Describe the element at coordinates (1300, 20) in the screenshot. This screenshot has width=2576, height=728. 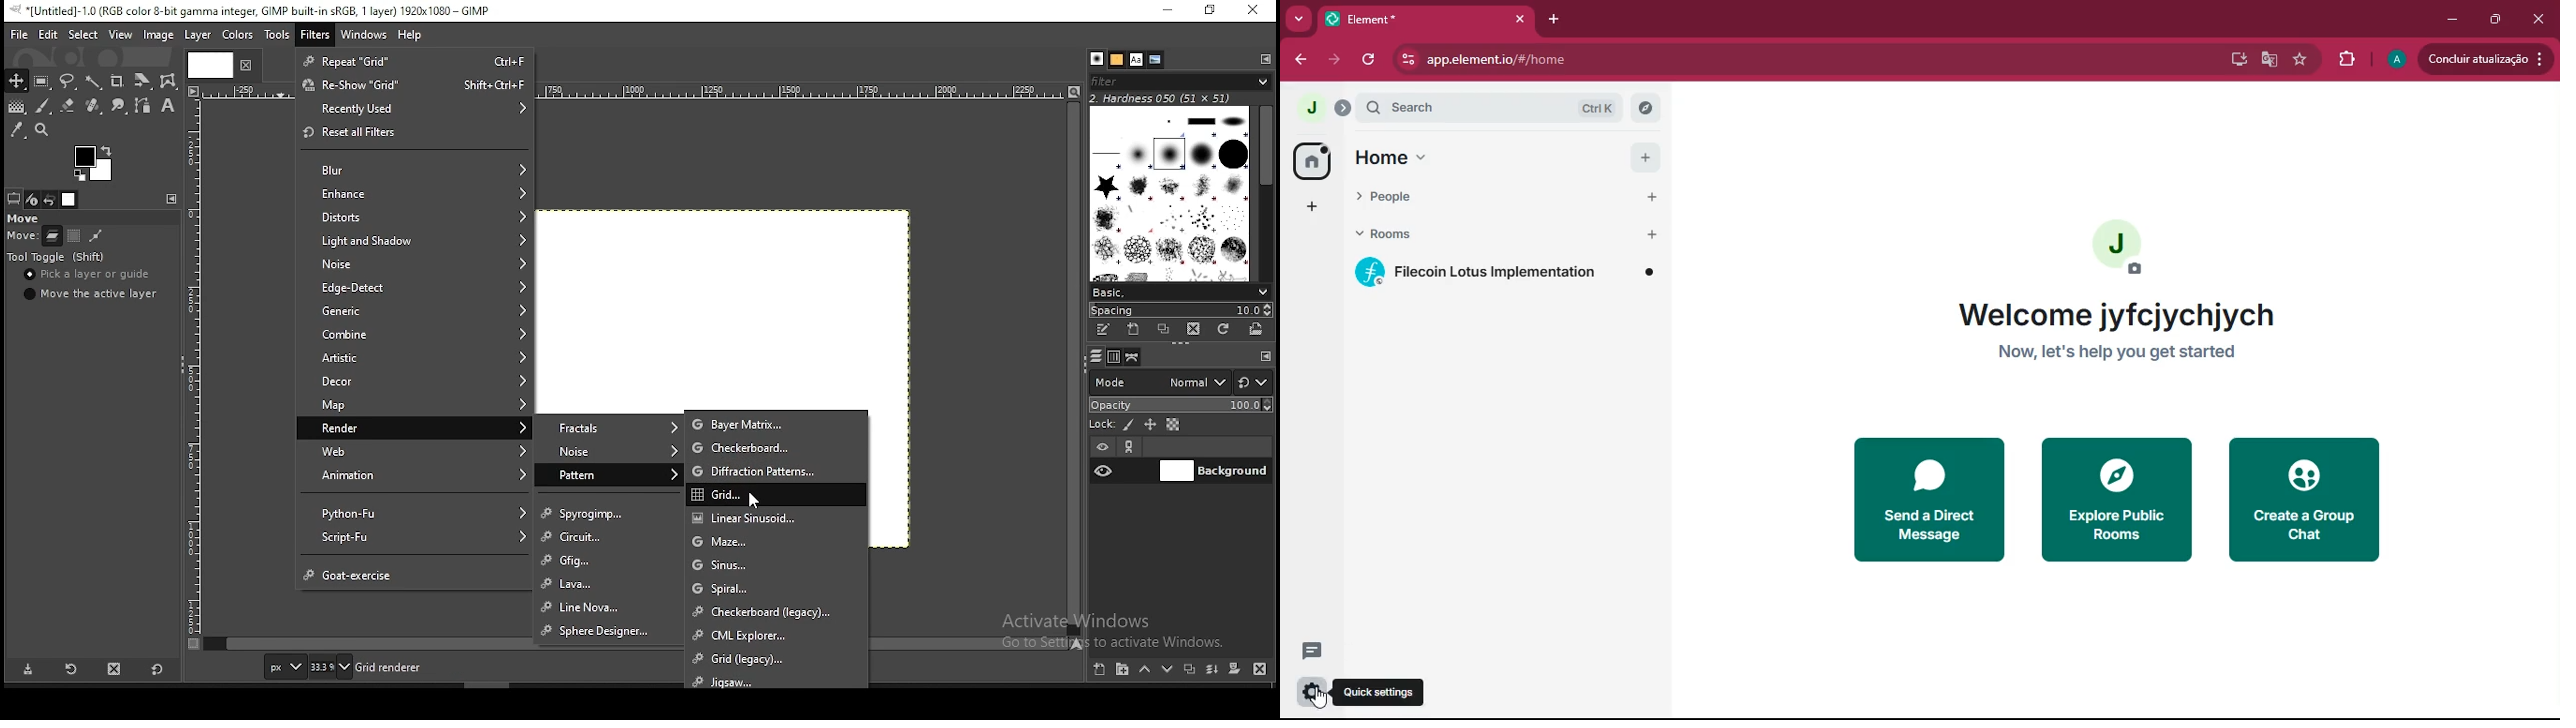
I see `more` at that location.